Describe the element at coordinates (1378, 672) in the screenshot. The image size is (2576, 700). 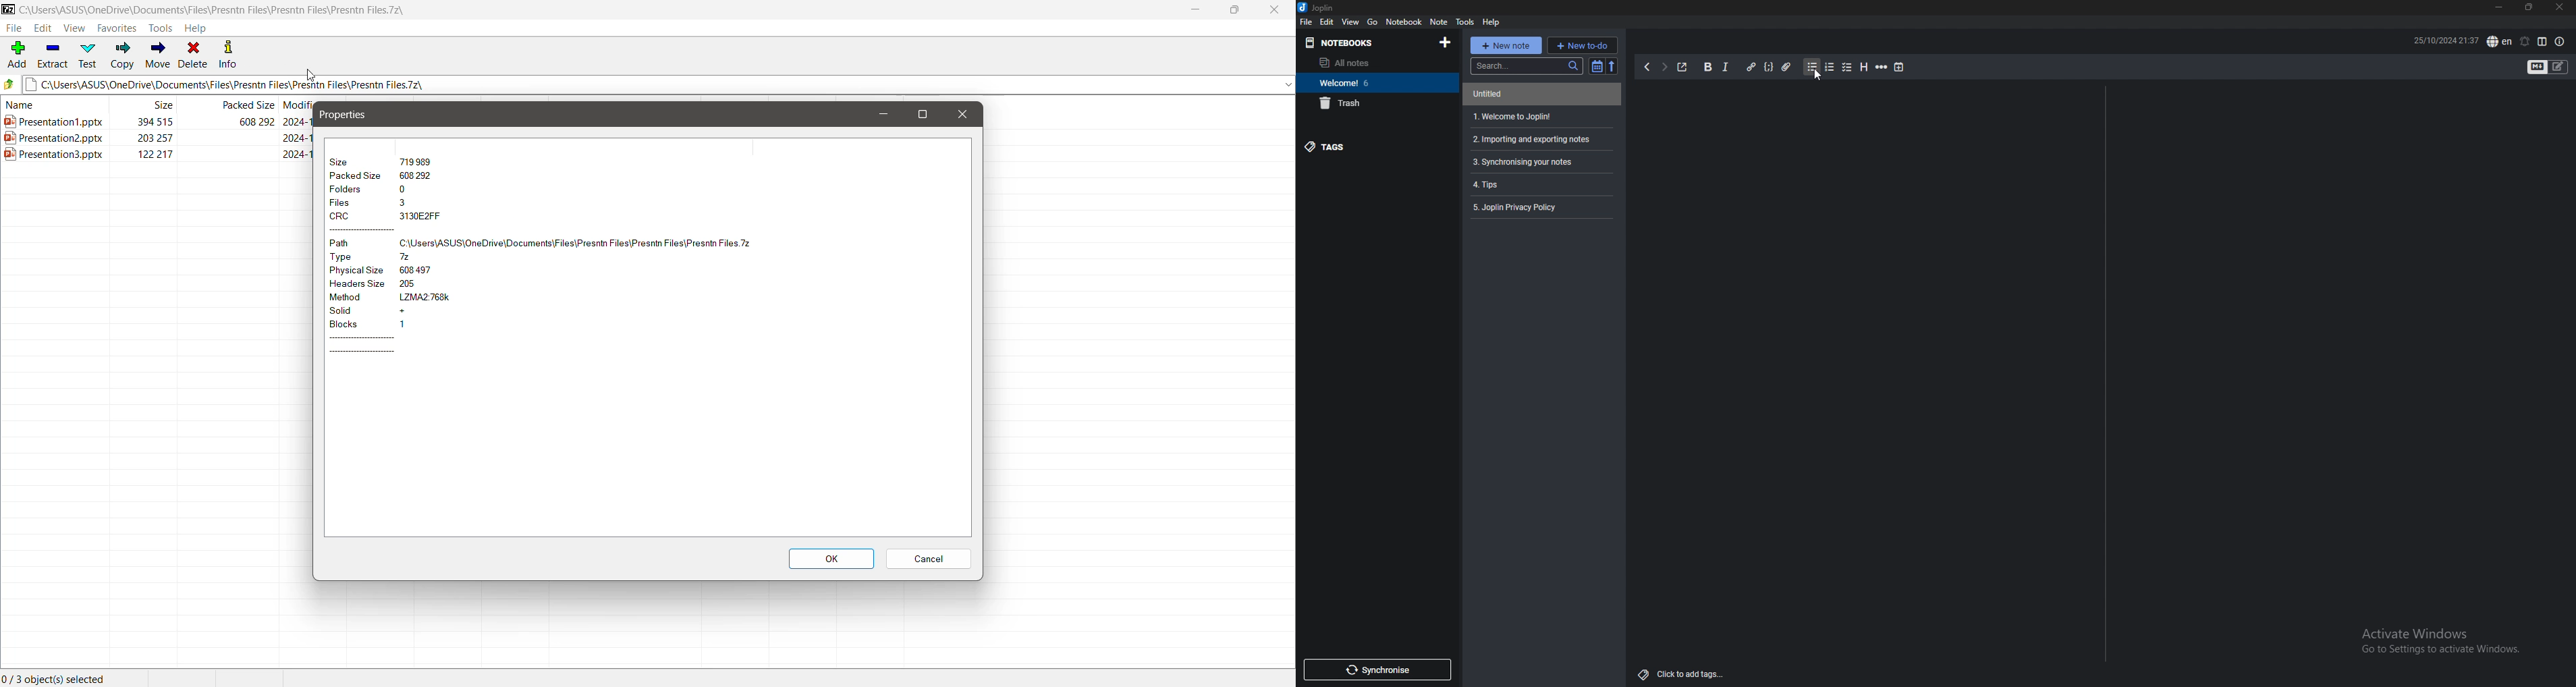
I see `Synchronise` at that location.